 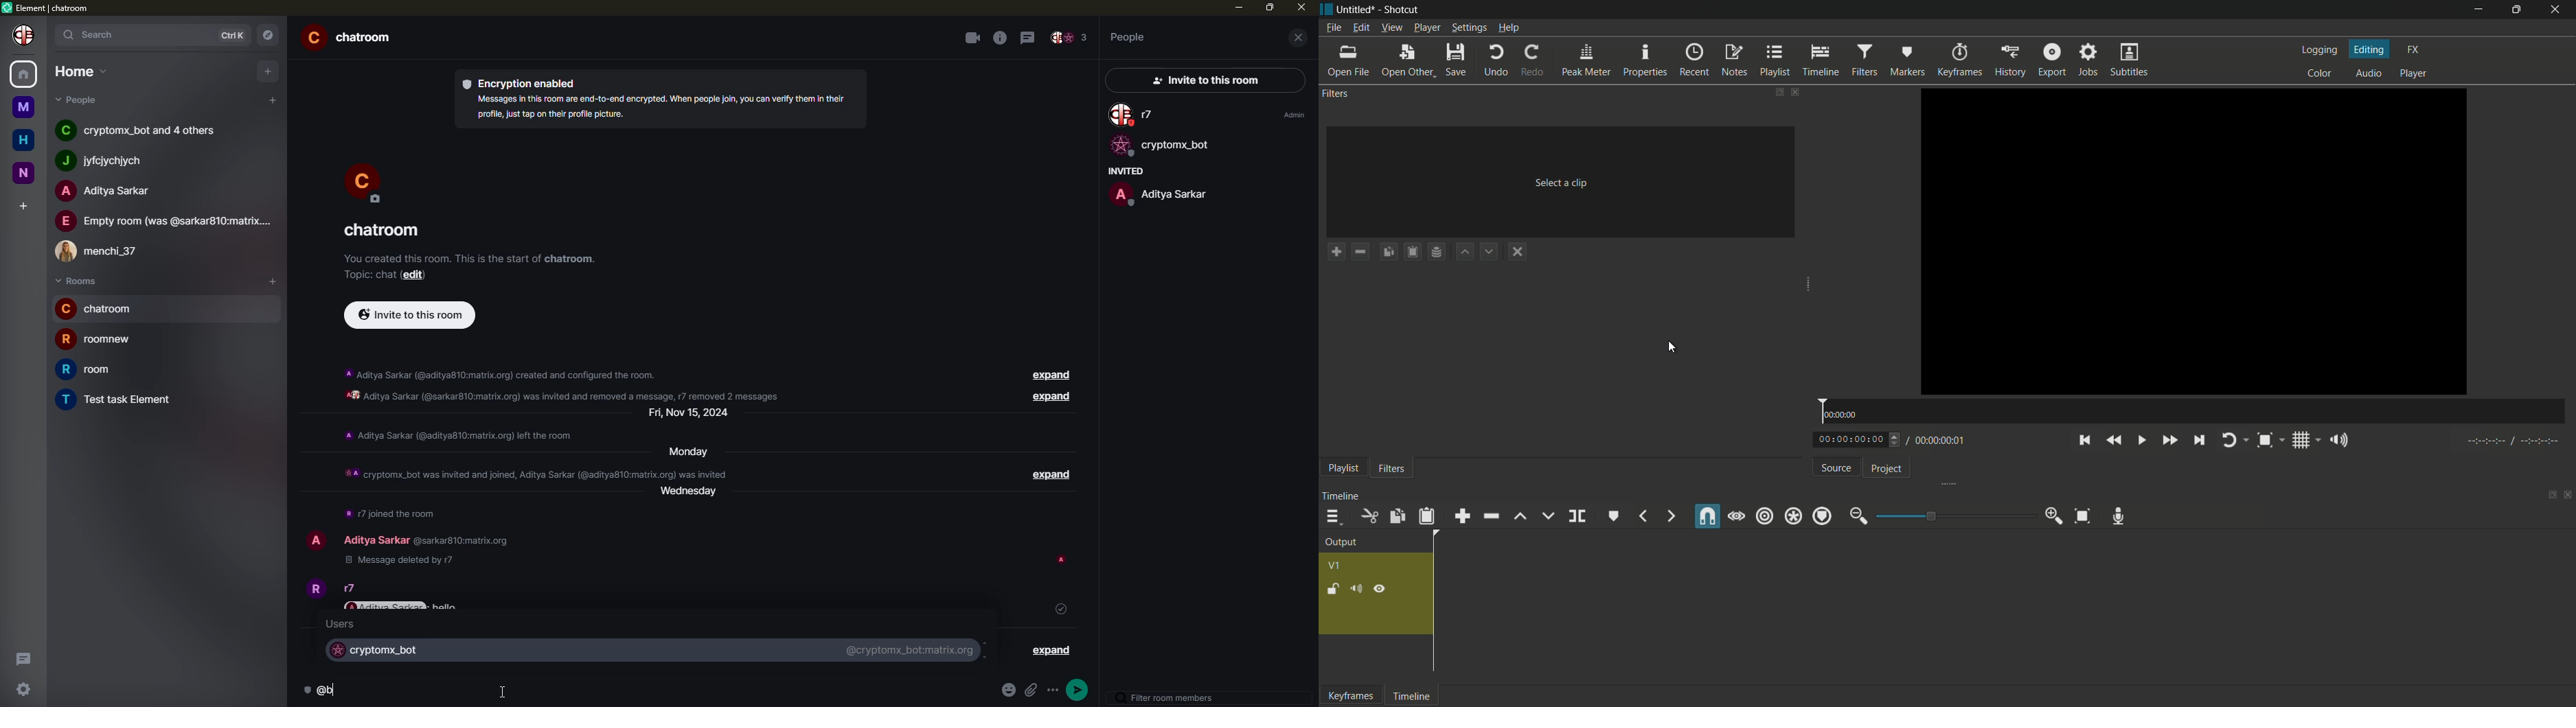 What do you see at coordinates (459, 542) in the screenshot?
I see `id` at bounding box center [459, 542].